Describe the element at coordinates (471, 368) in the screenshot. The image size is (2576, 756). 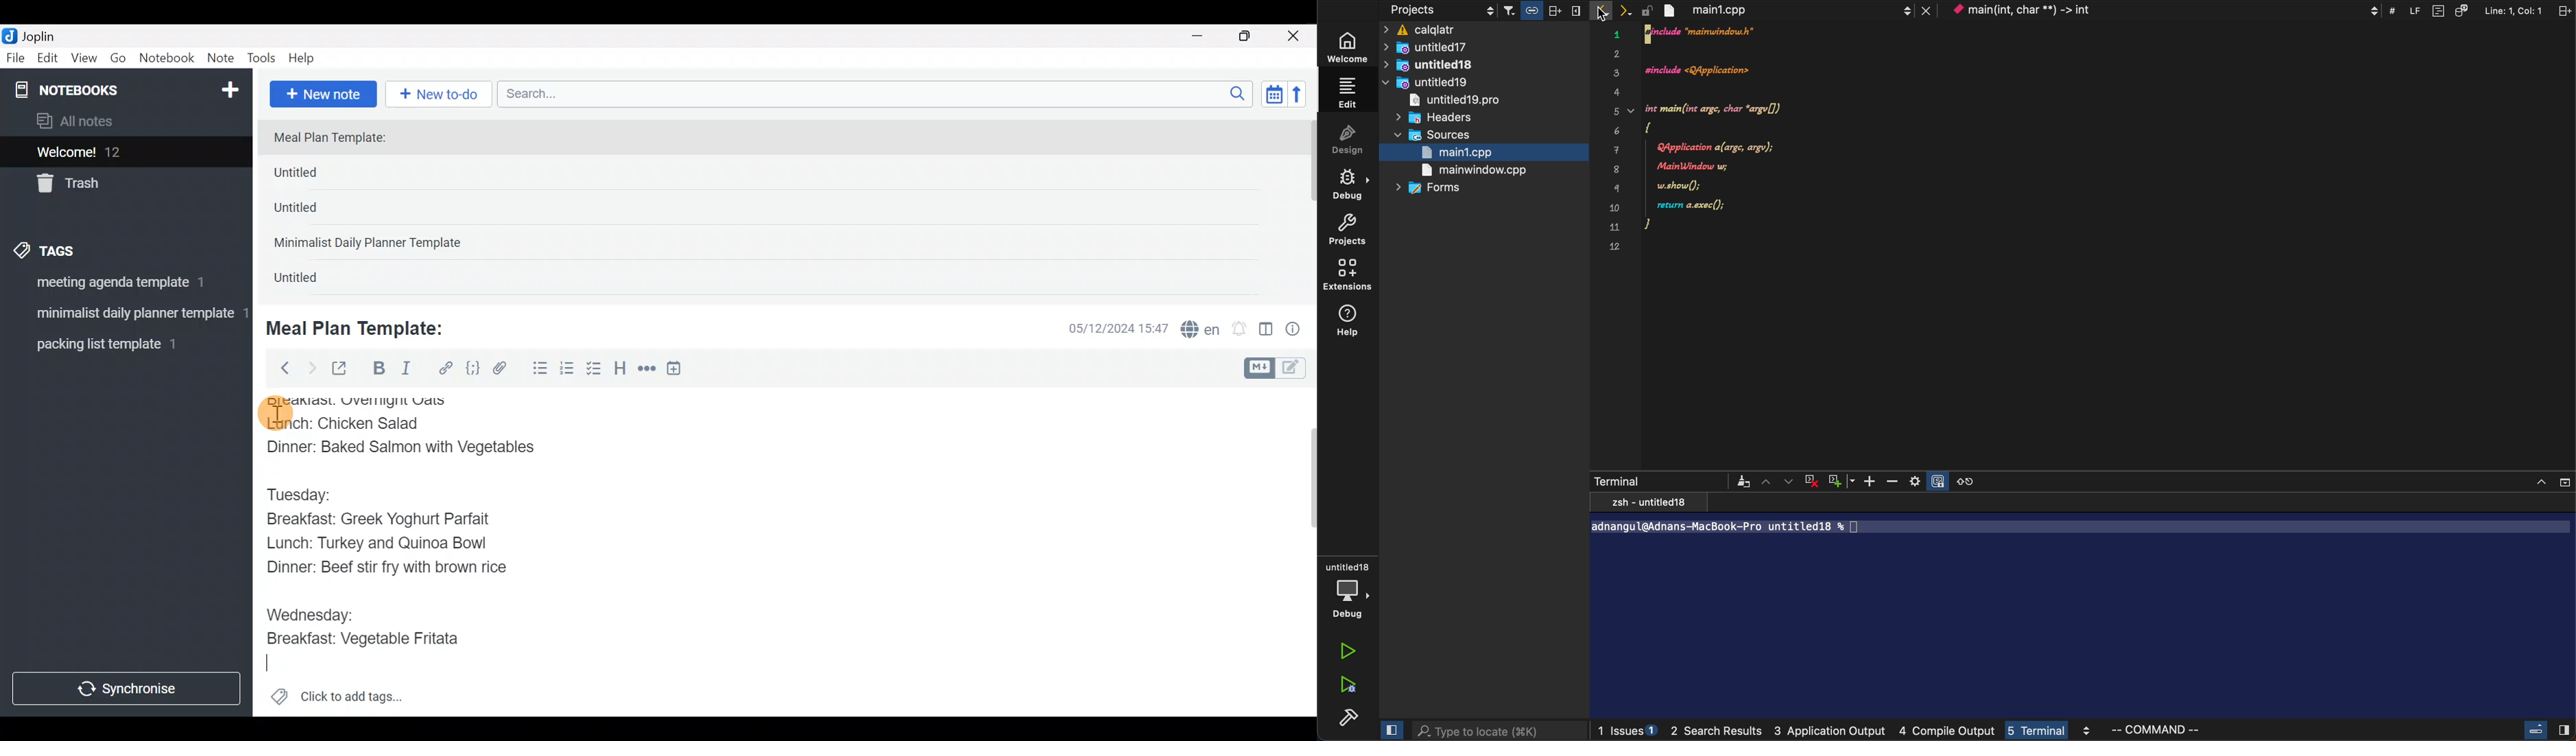
I see `Code` at that location.